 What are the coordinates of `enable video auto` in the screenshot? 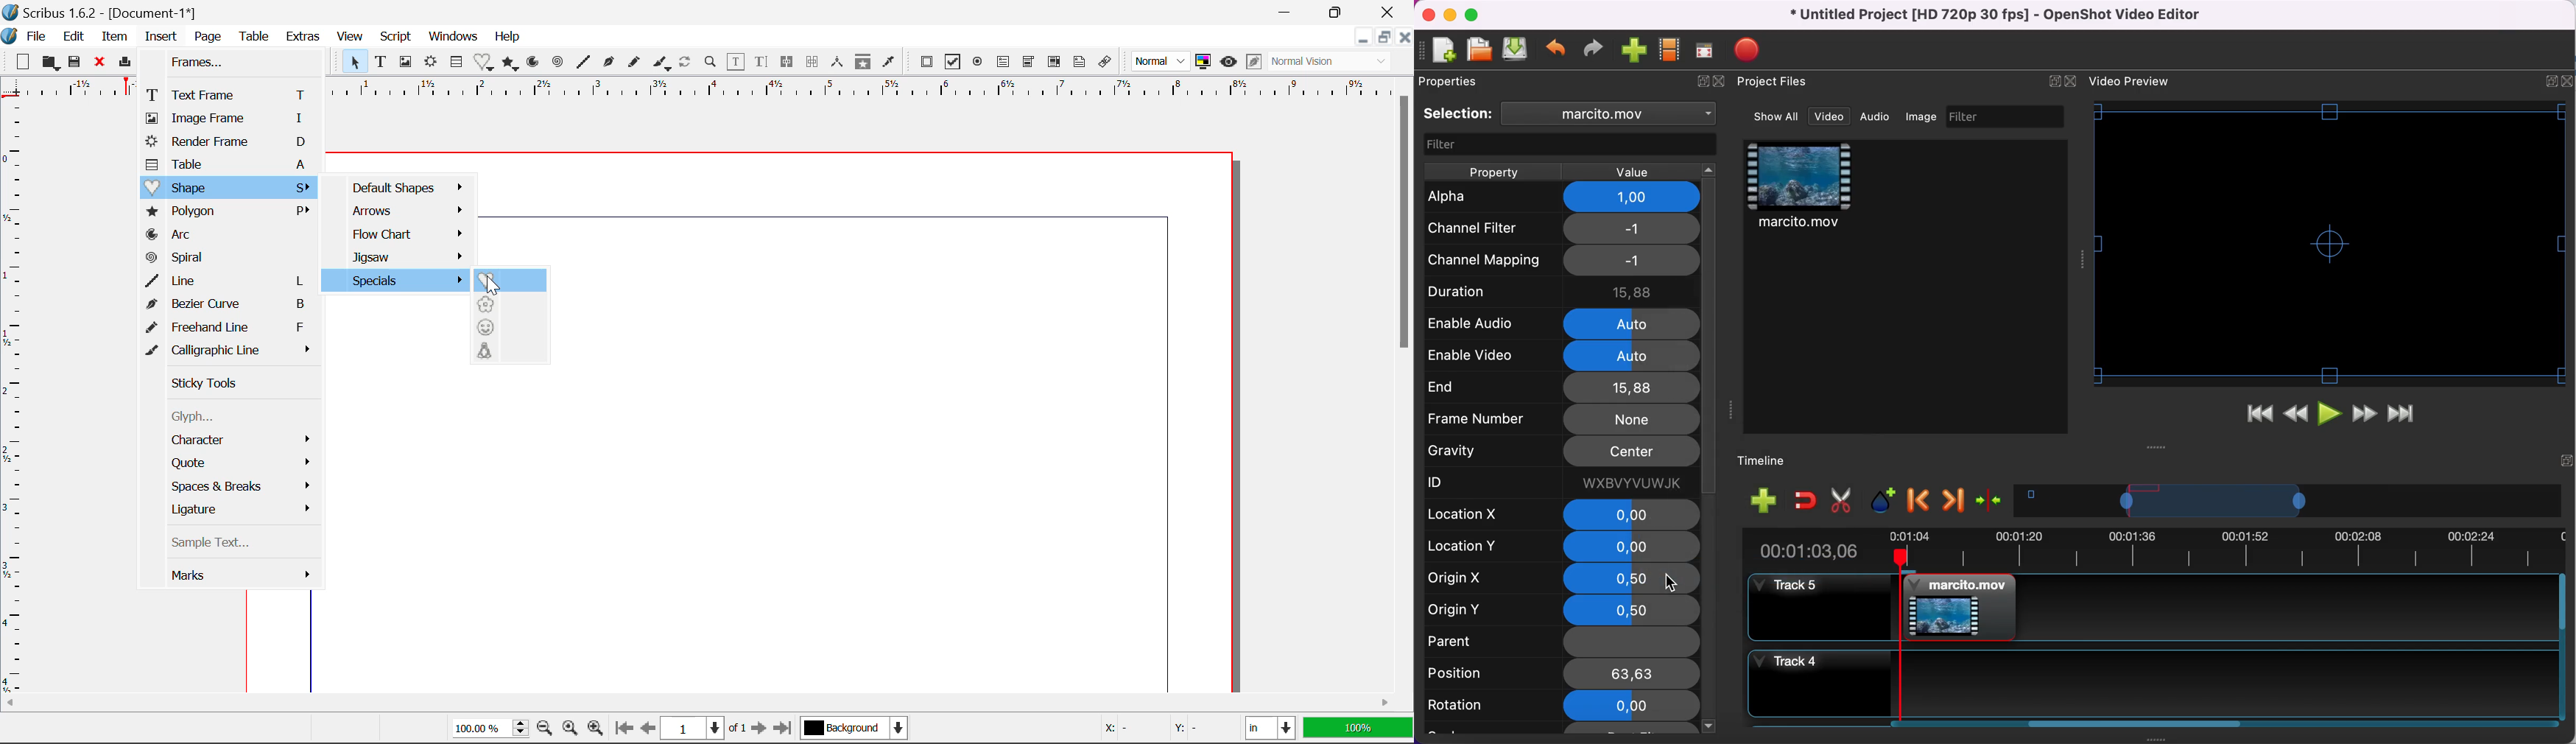 It's located at (1562, 356).